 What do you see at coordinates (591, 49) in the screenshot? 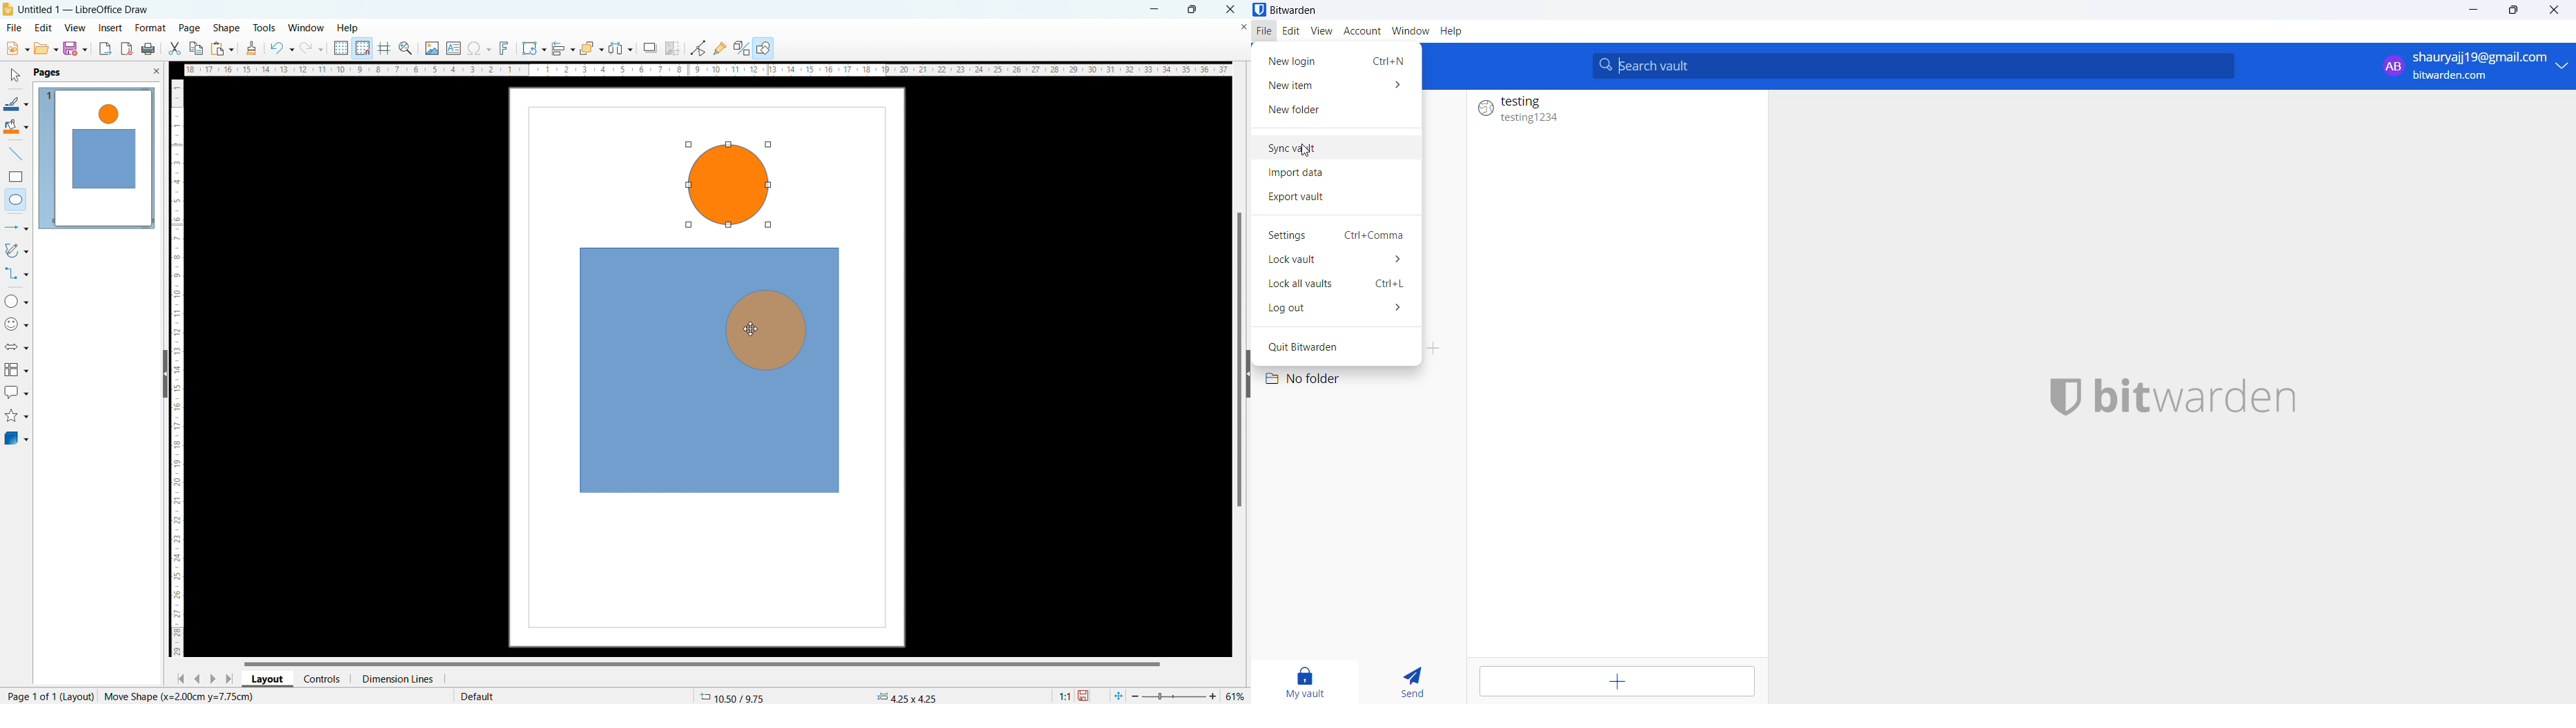
I see `arrange` at bounding box center [591, 49].